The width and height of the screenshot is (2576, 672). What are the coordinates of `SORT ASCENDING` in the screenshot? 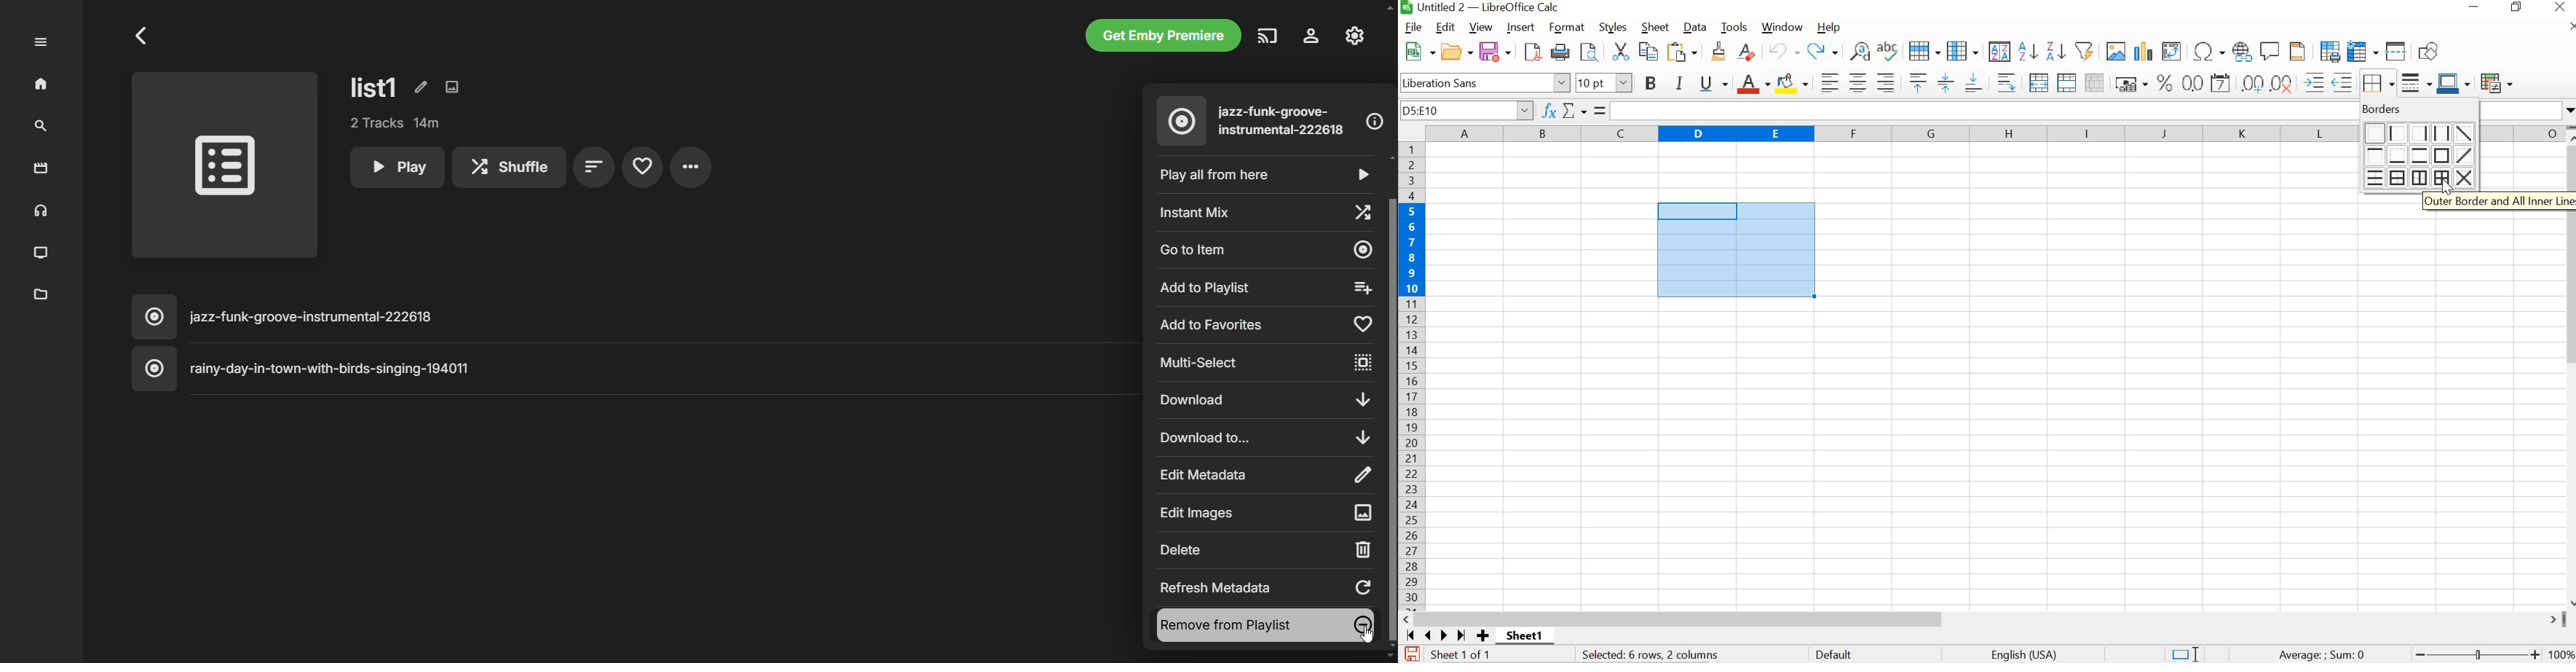 It's located at (2027, 52).